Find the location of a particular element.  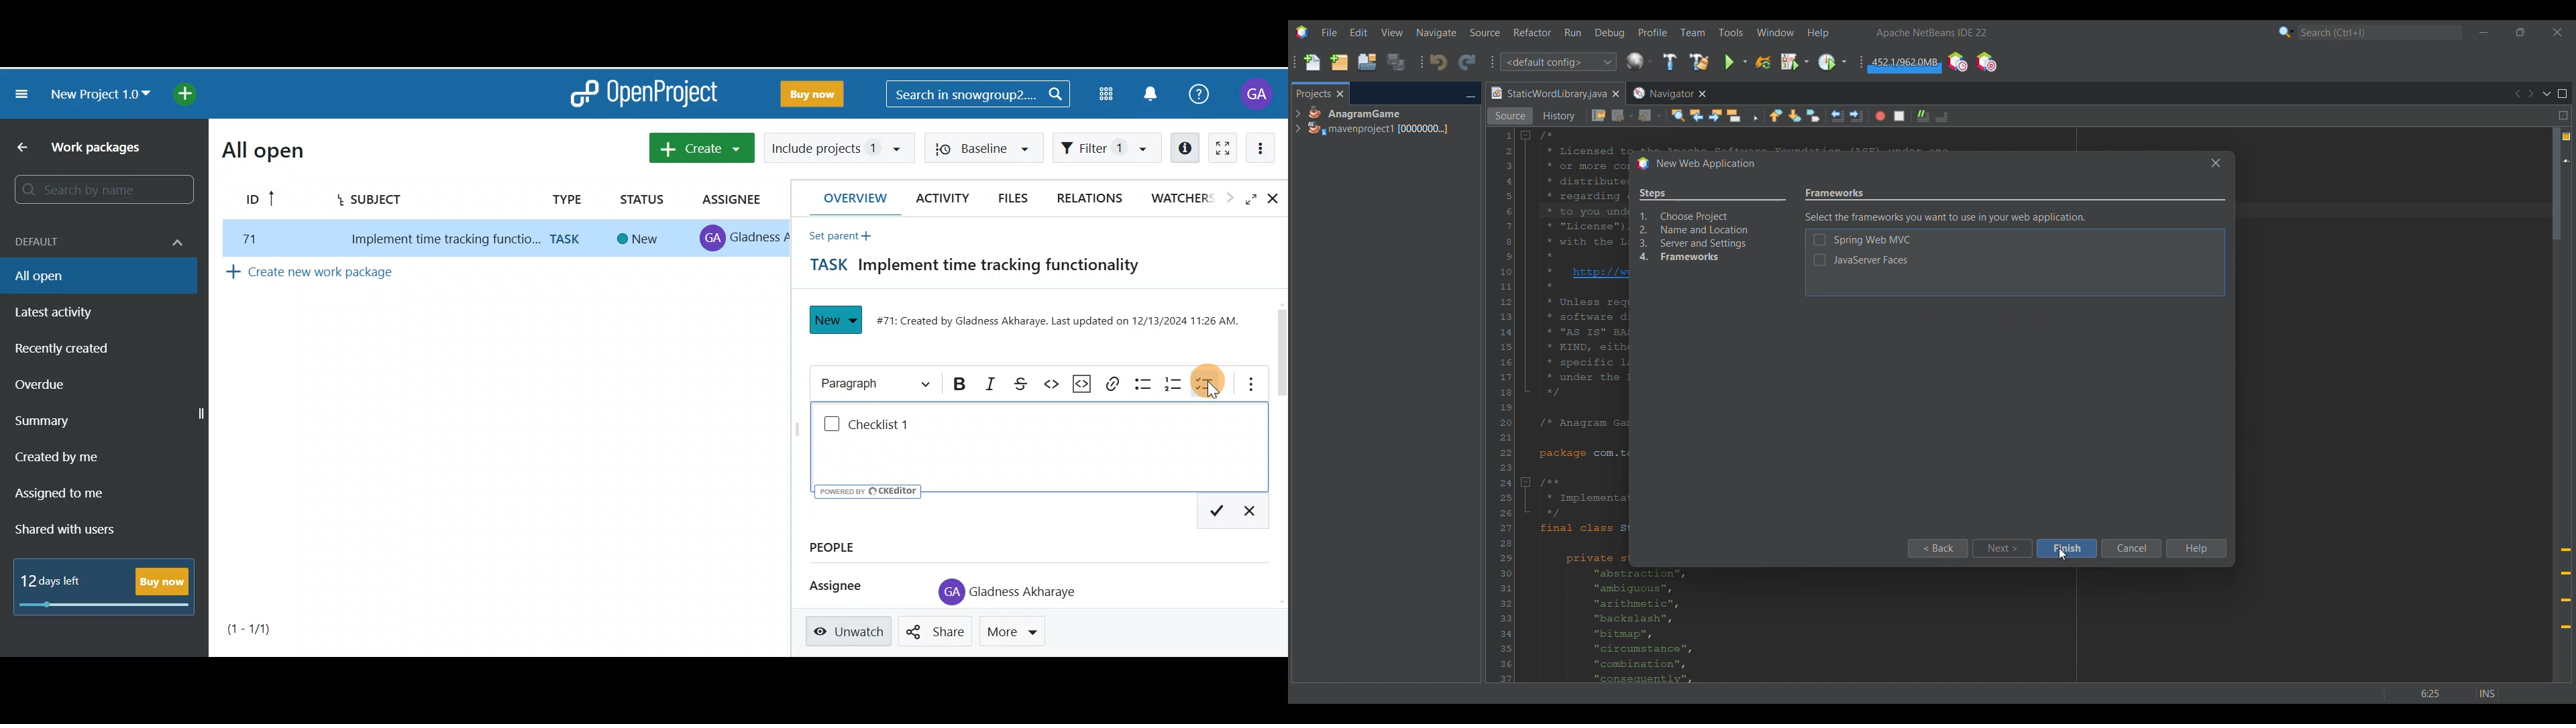

gladness A is located at coordinates (761, 237).